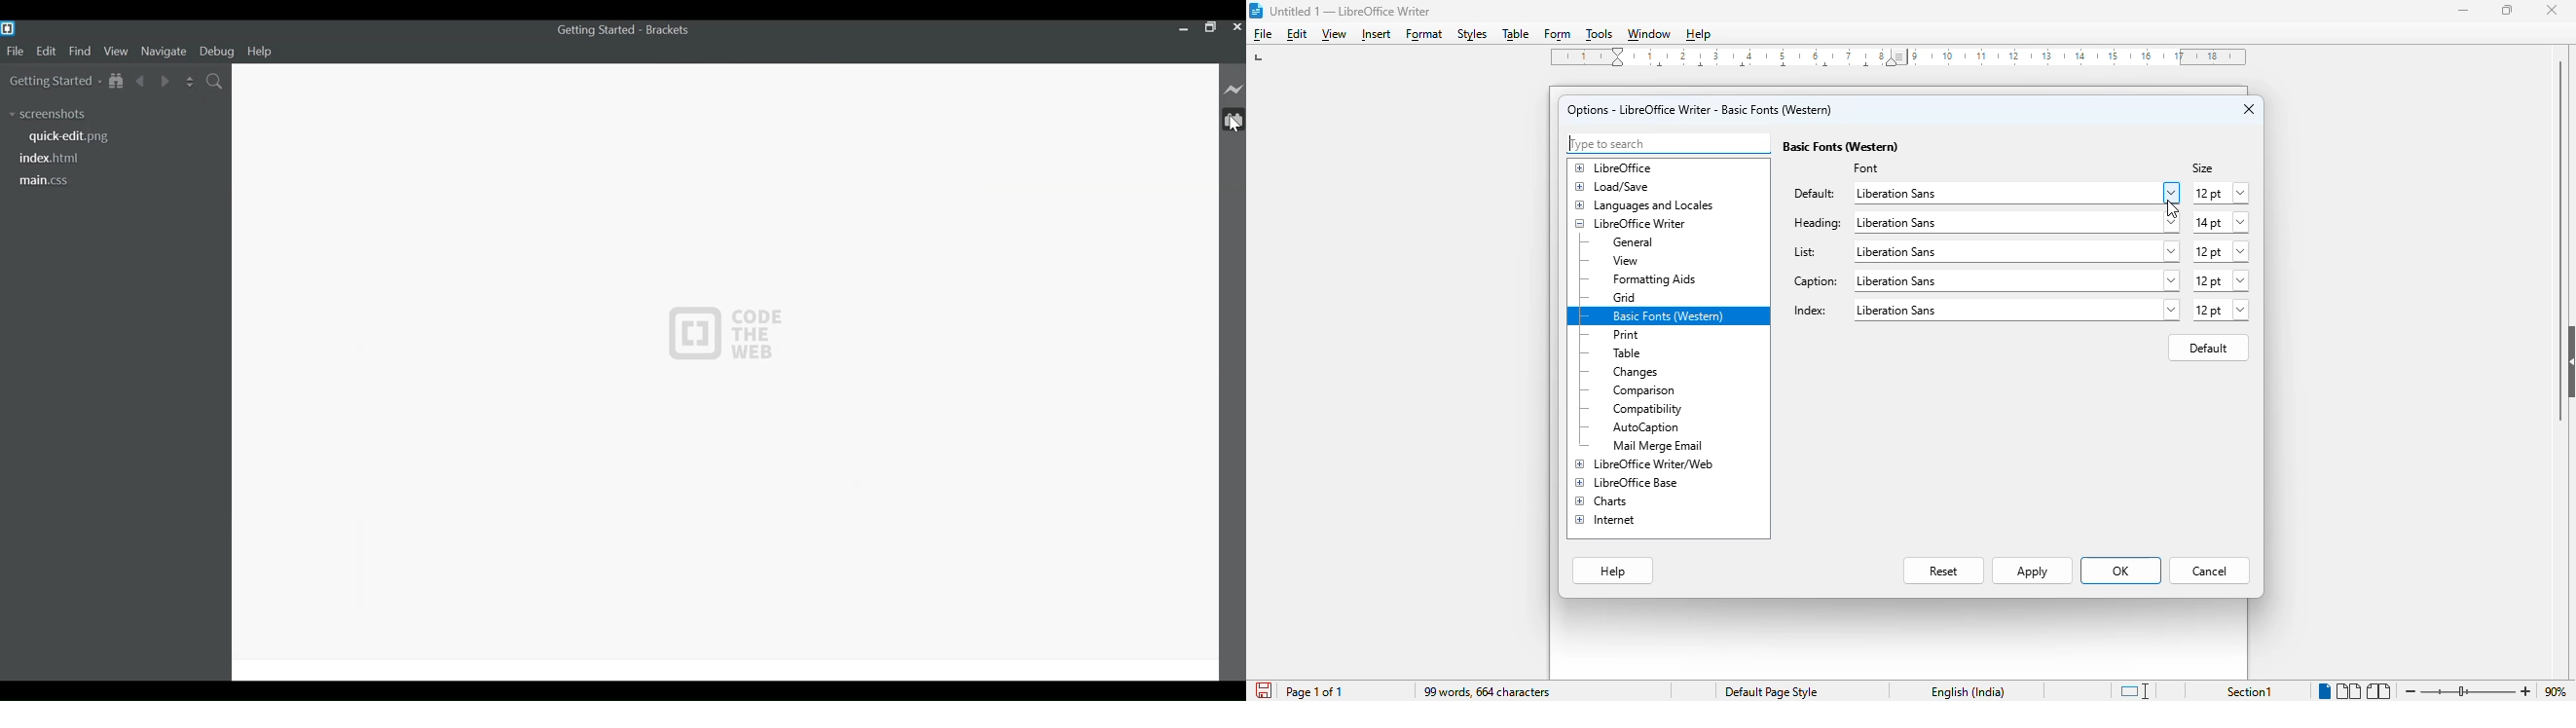 The image size is (2576, 728). What do you see at coordinates (2032, 572) in the screenshot?
I see `apply` at bounding box center [2032, 572].